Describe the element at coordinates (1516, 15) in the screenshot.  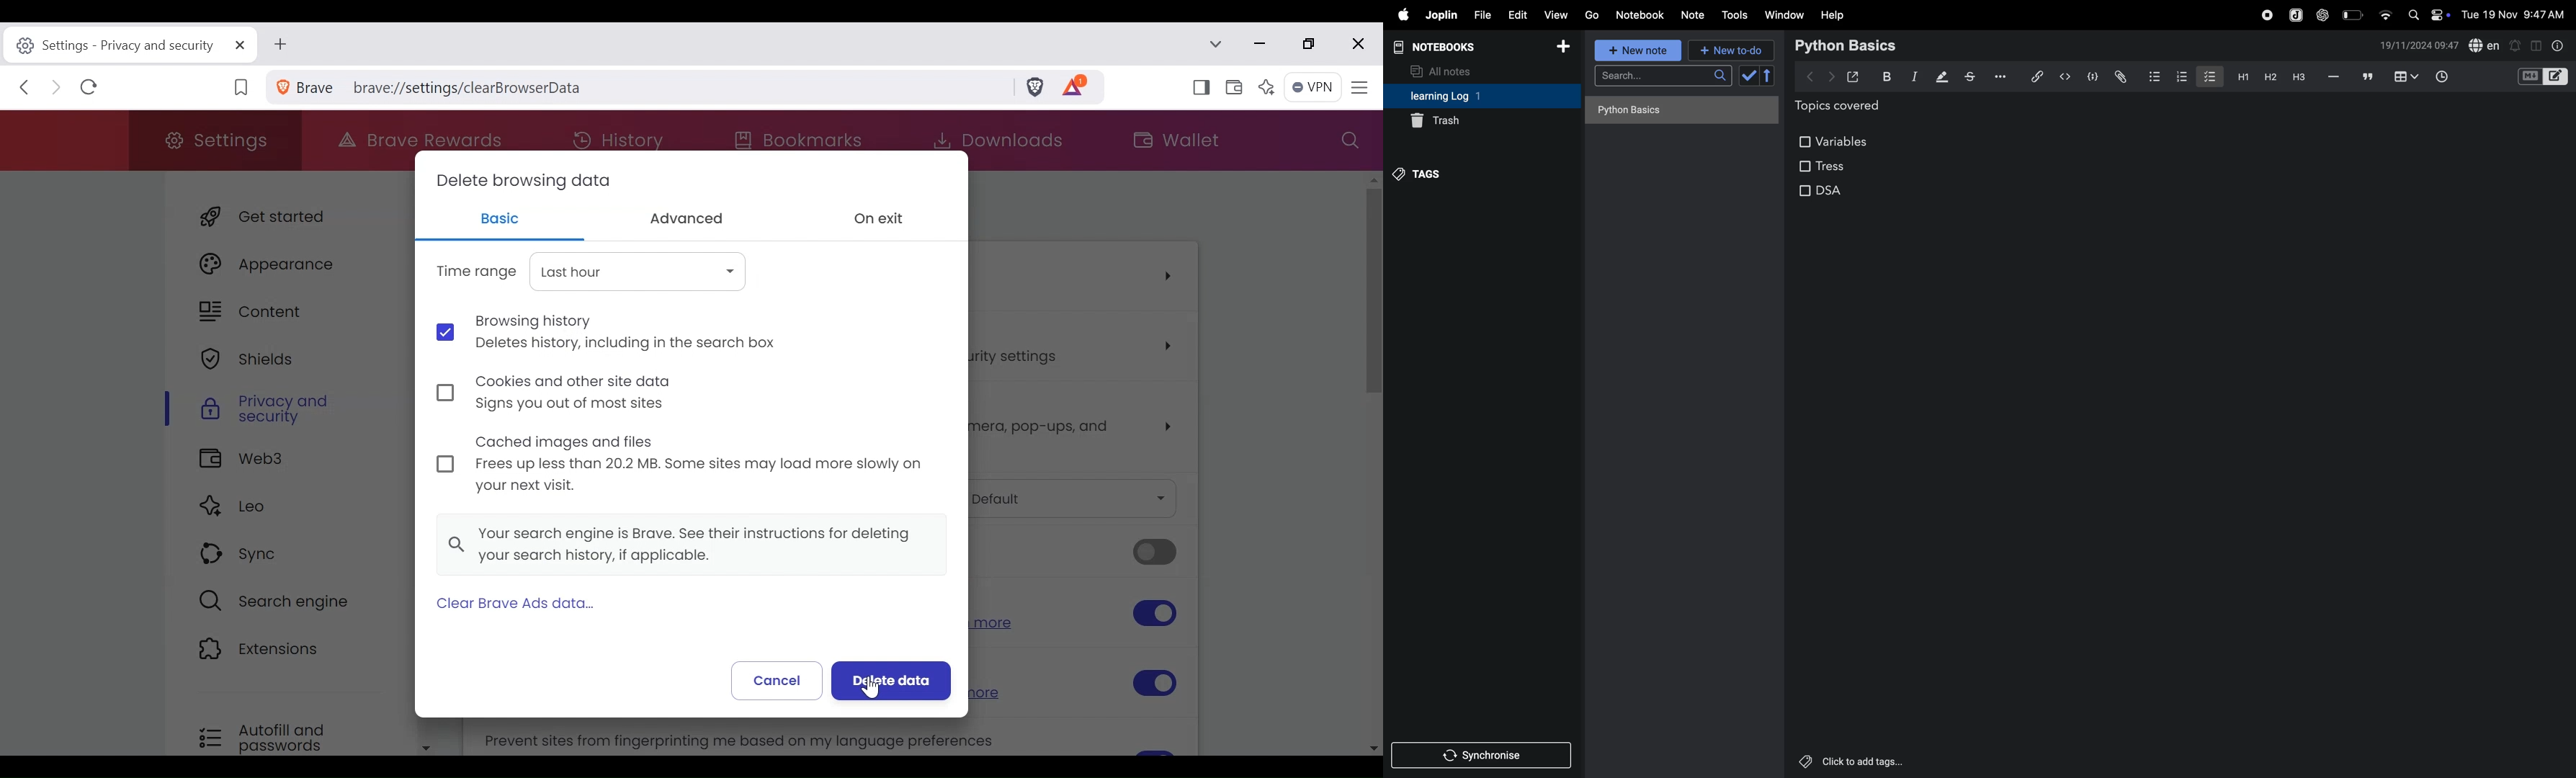
I see `edit` at that location.